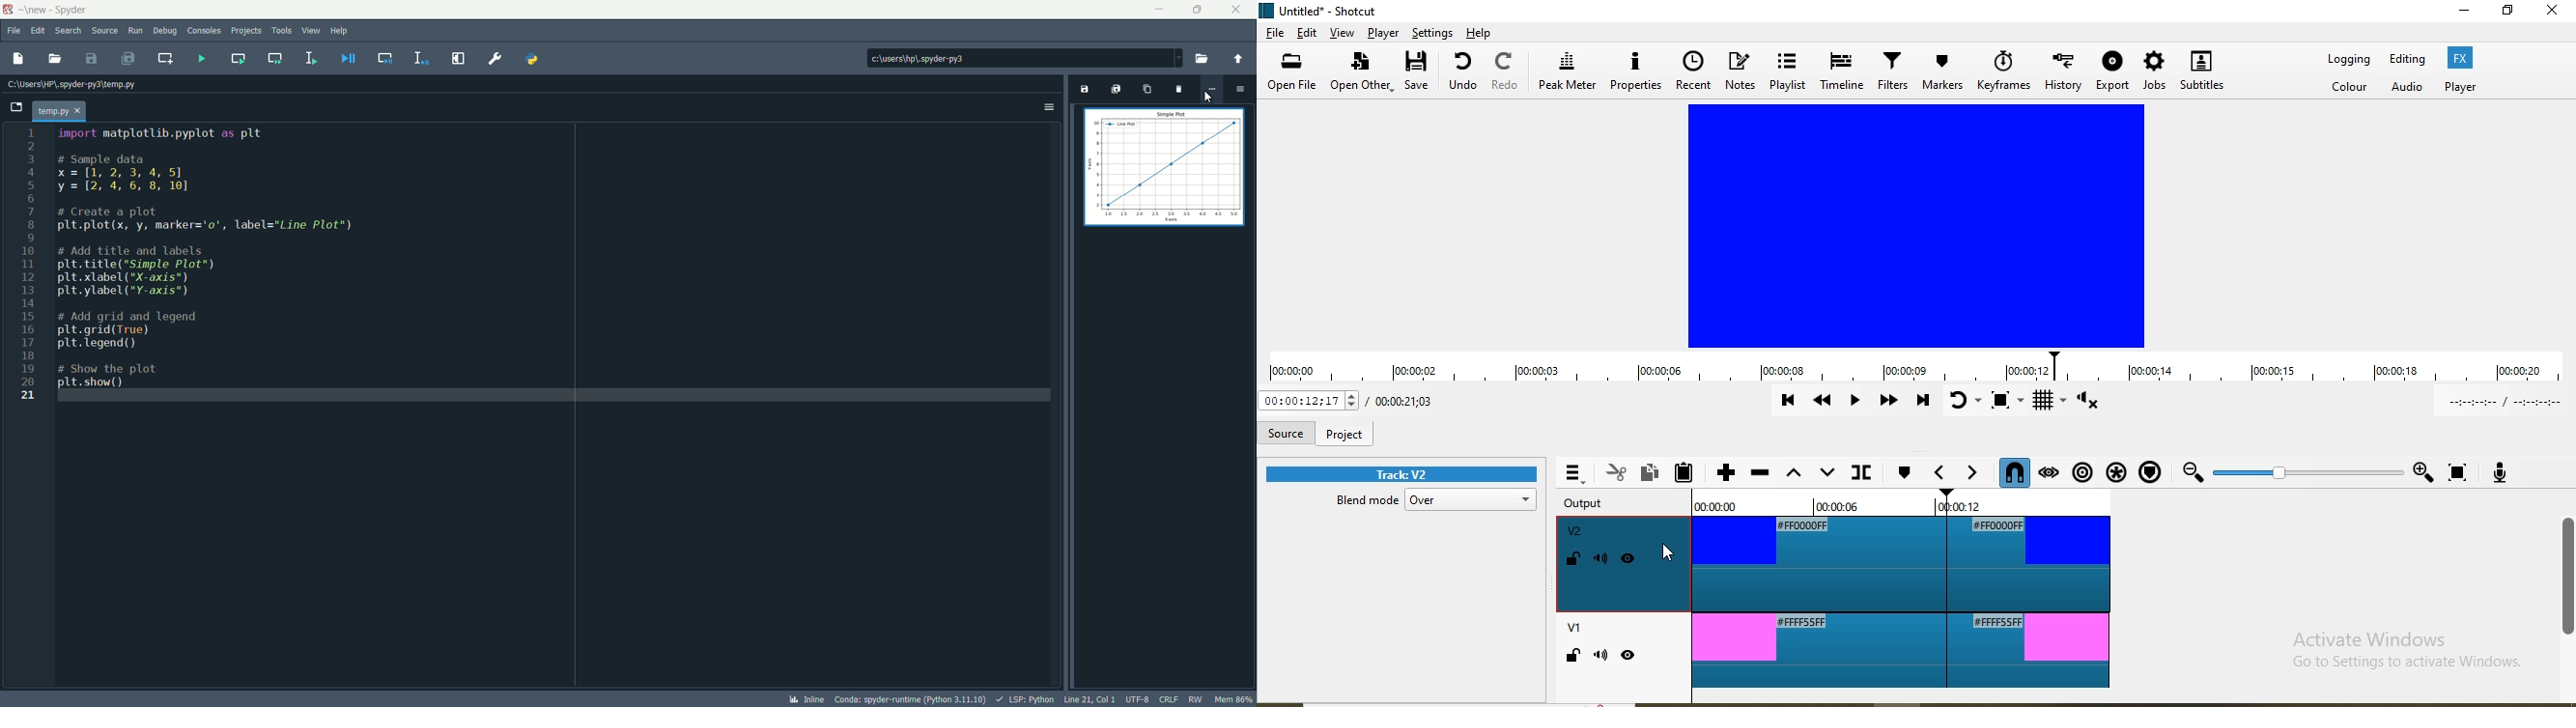  Describe the element at coordinates (1178, 58) in the screenshot. I see `dropdrown` at that location.